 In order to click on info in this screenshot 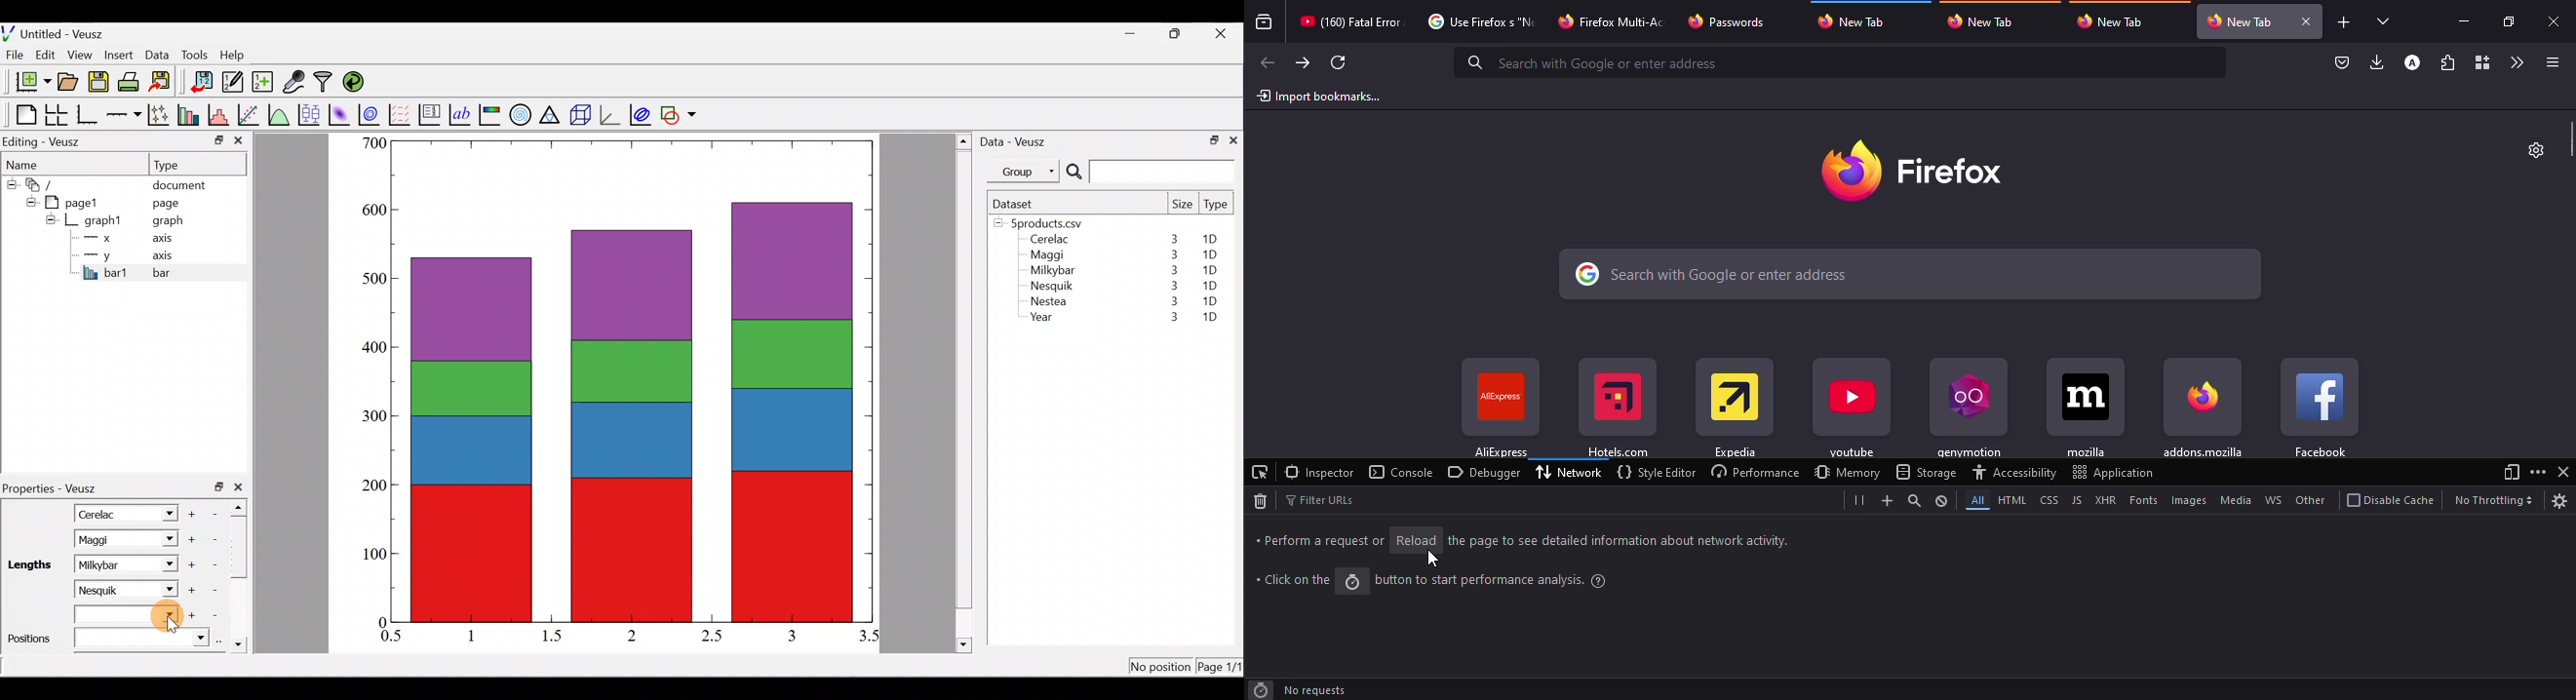, I will do `click(1320, 541)`.